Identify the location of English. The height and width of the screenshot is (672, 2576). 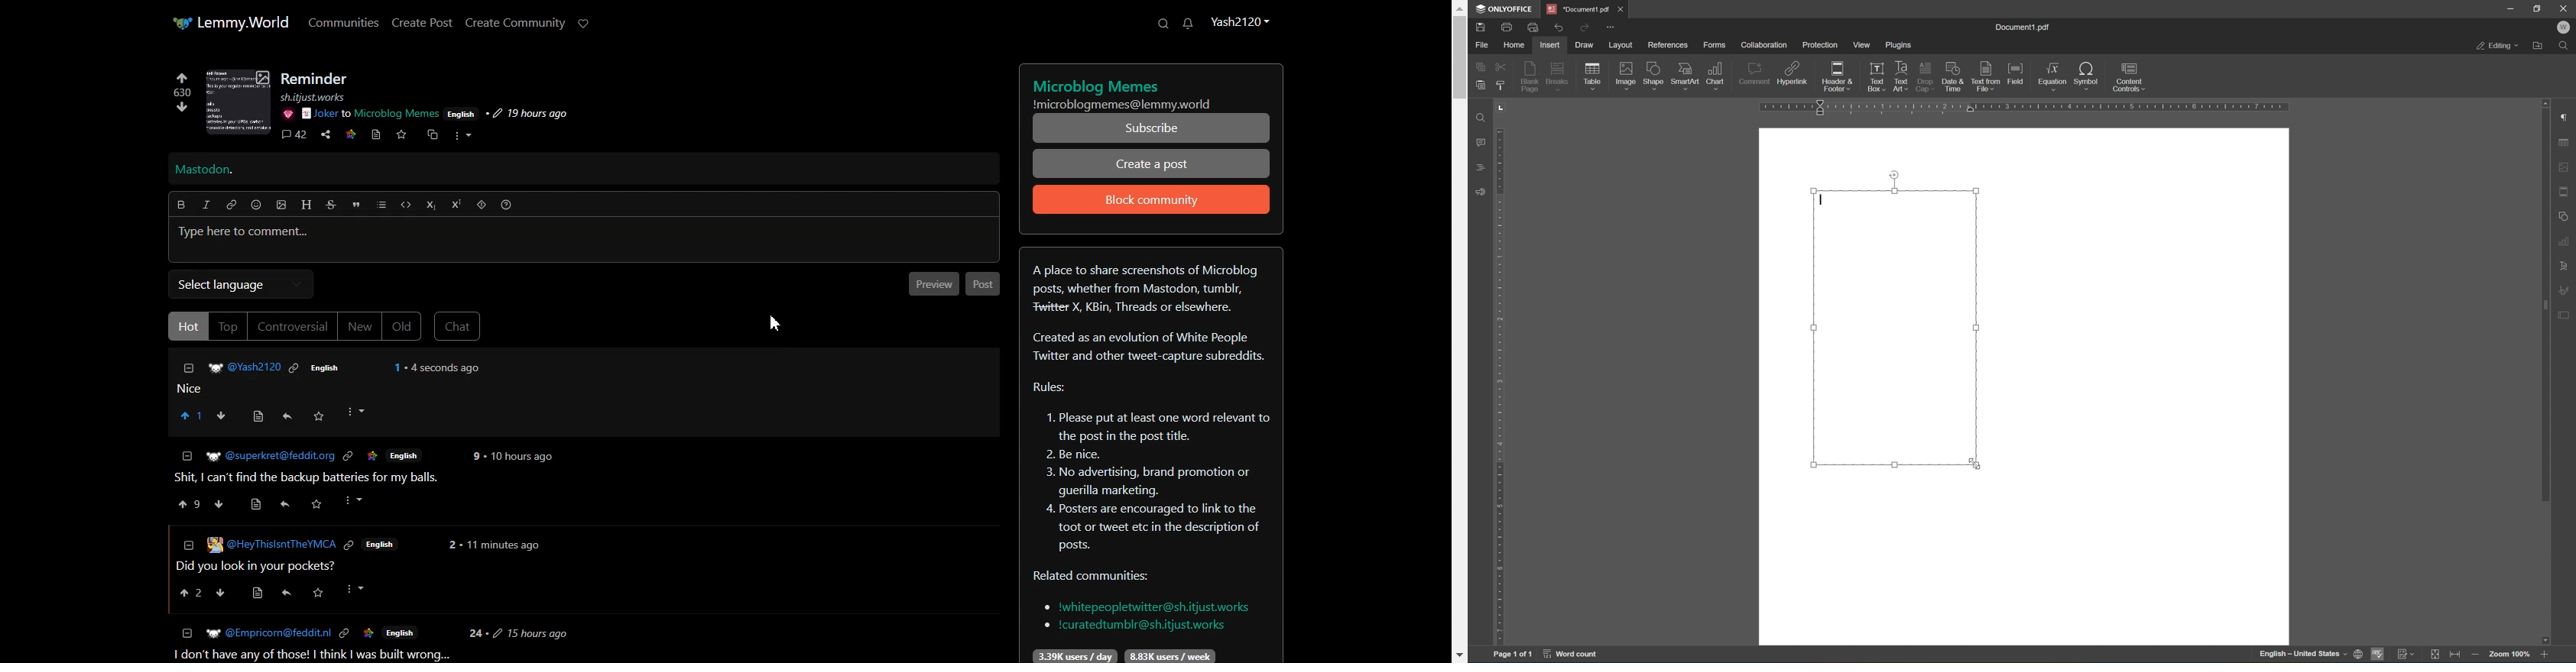
(379, 545).